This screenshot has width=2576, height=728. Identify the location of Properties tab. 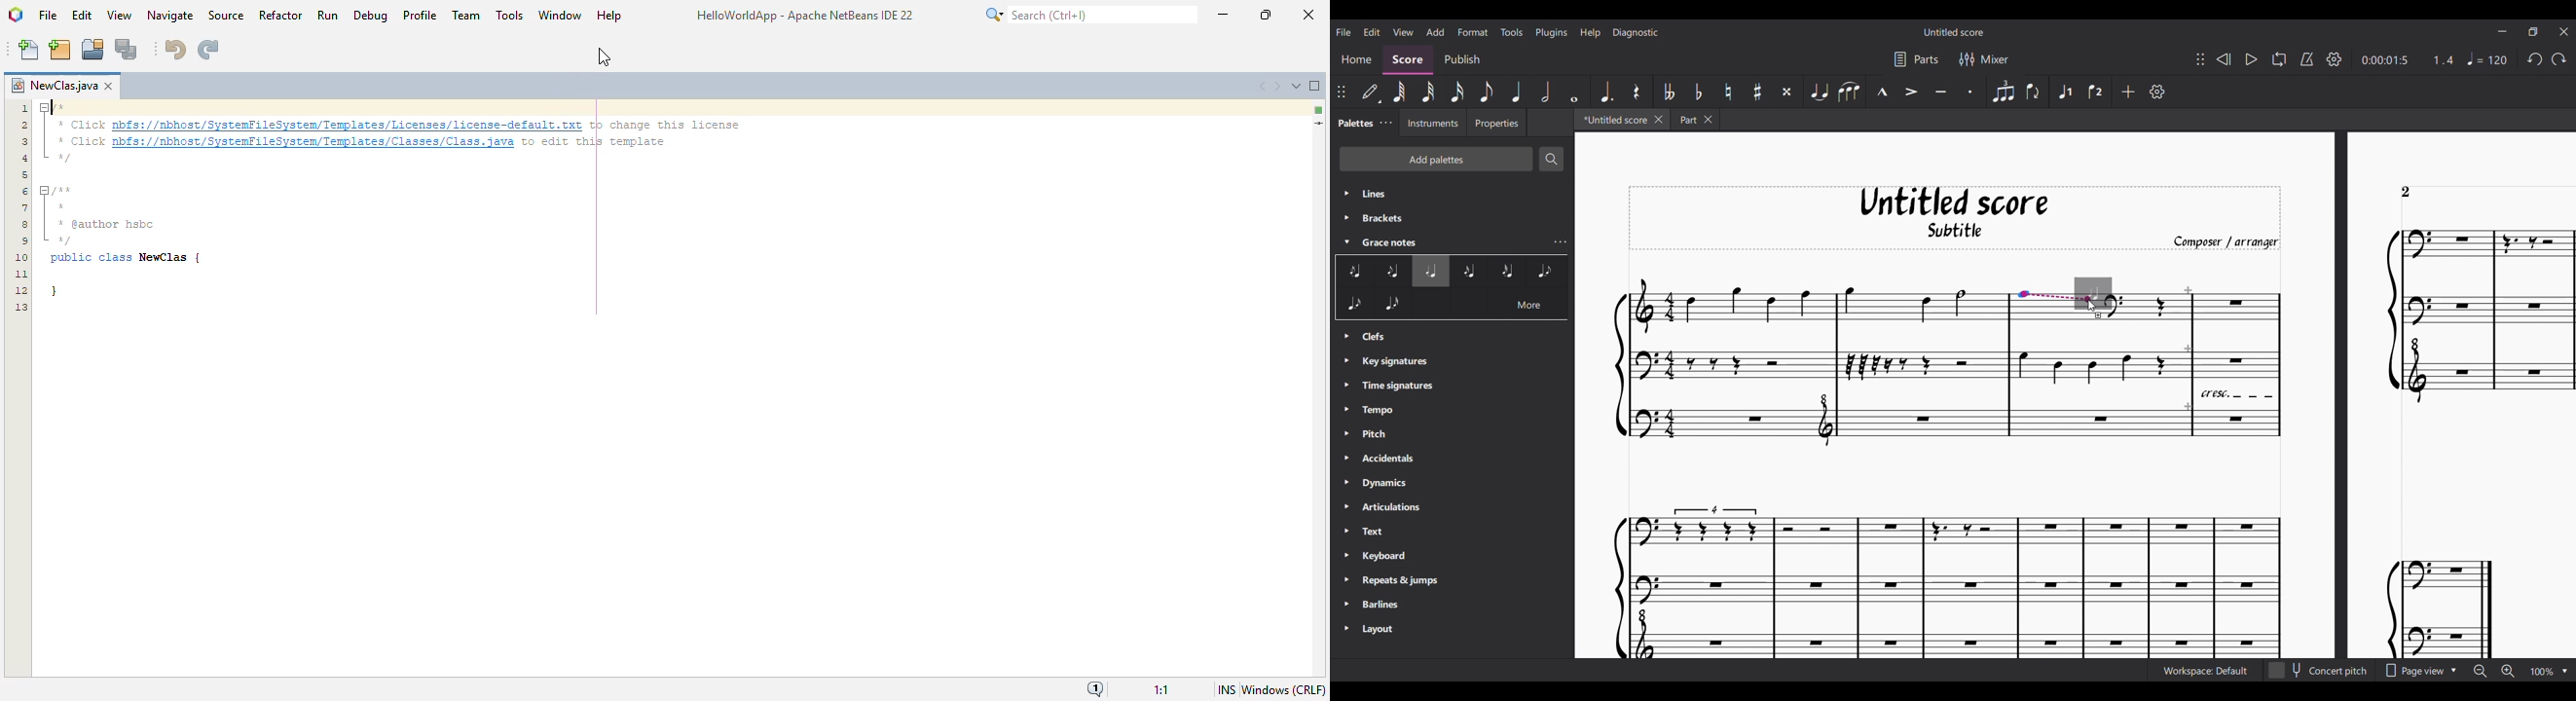
(1496, 123).